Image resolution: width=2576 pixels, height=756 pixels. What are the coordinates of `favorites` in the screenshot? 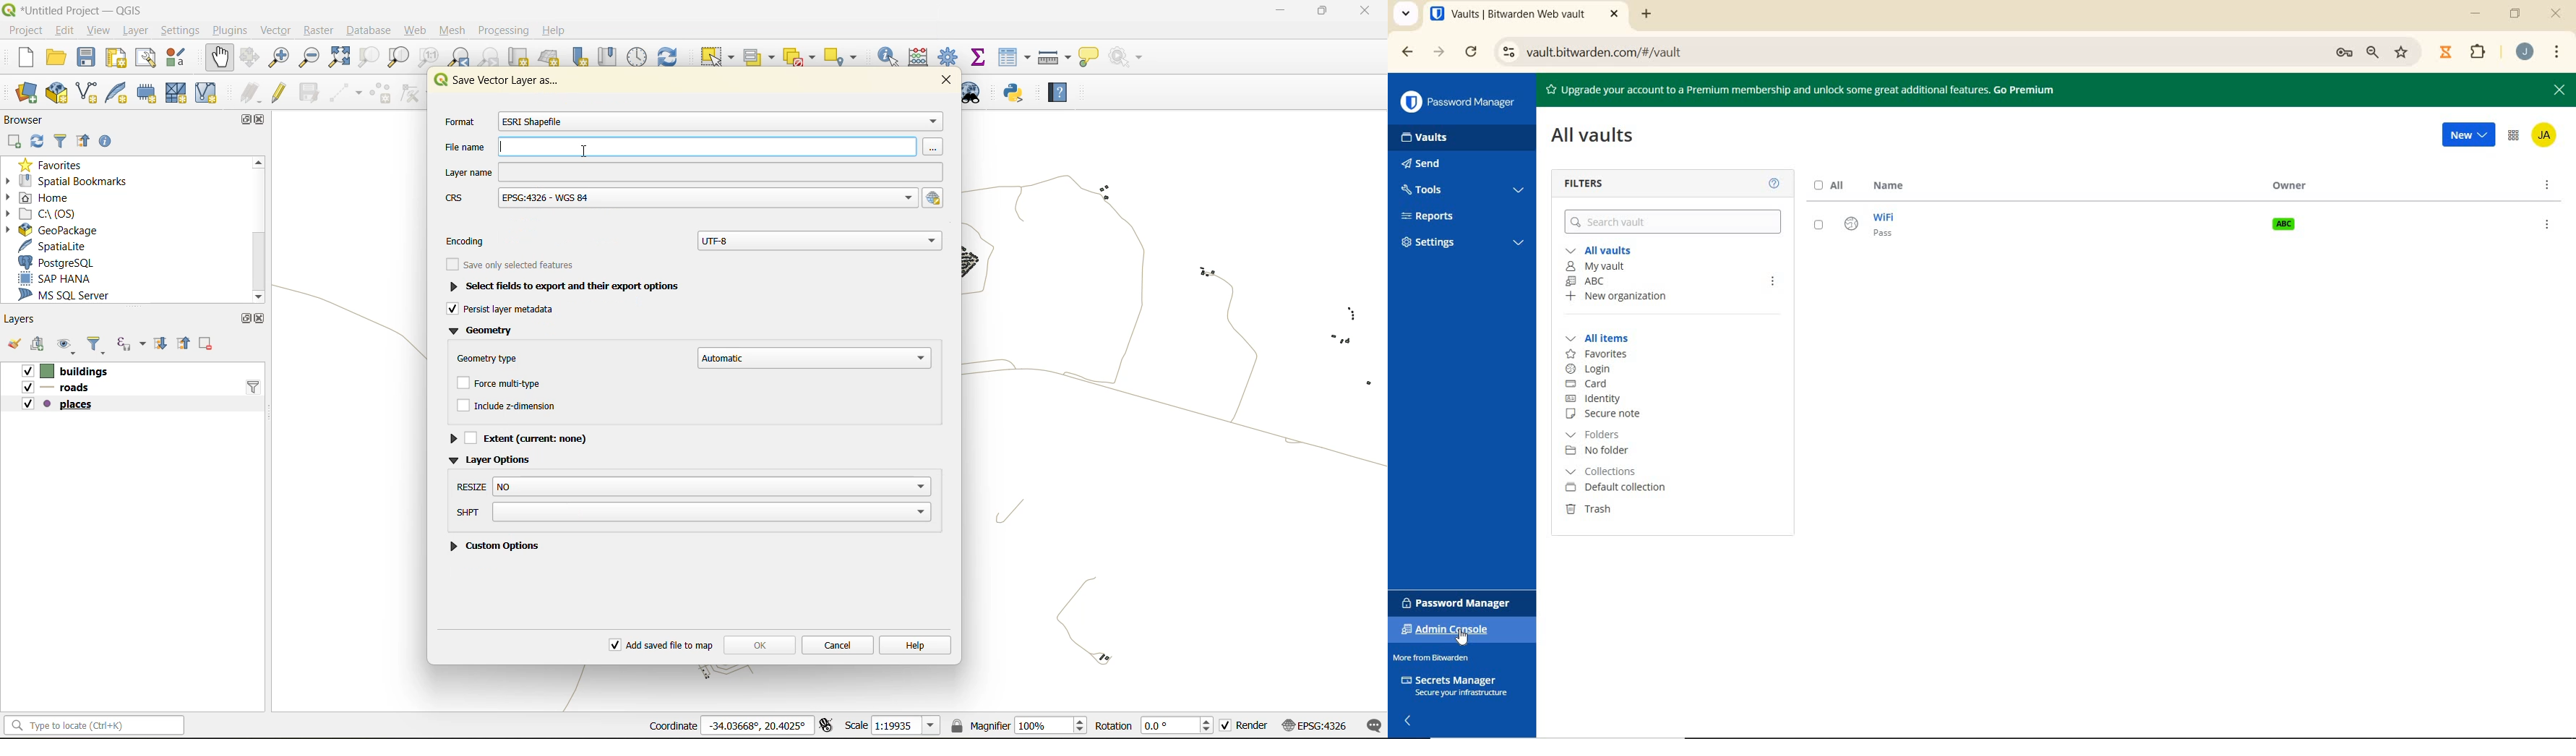 It's located at (56, 165).